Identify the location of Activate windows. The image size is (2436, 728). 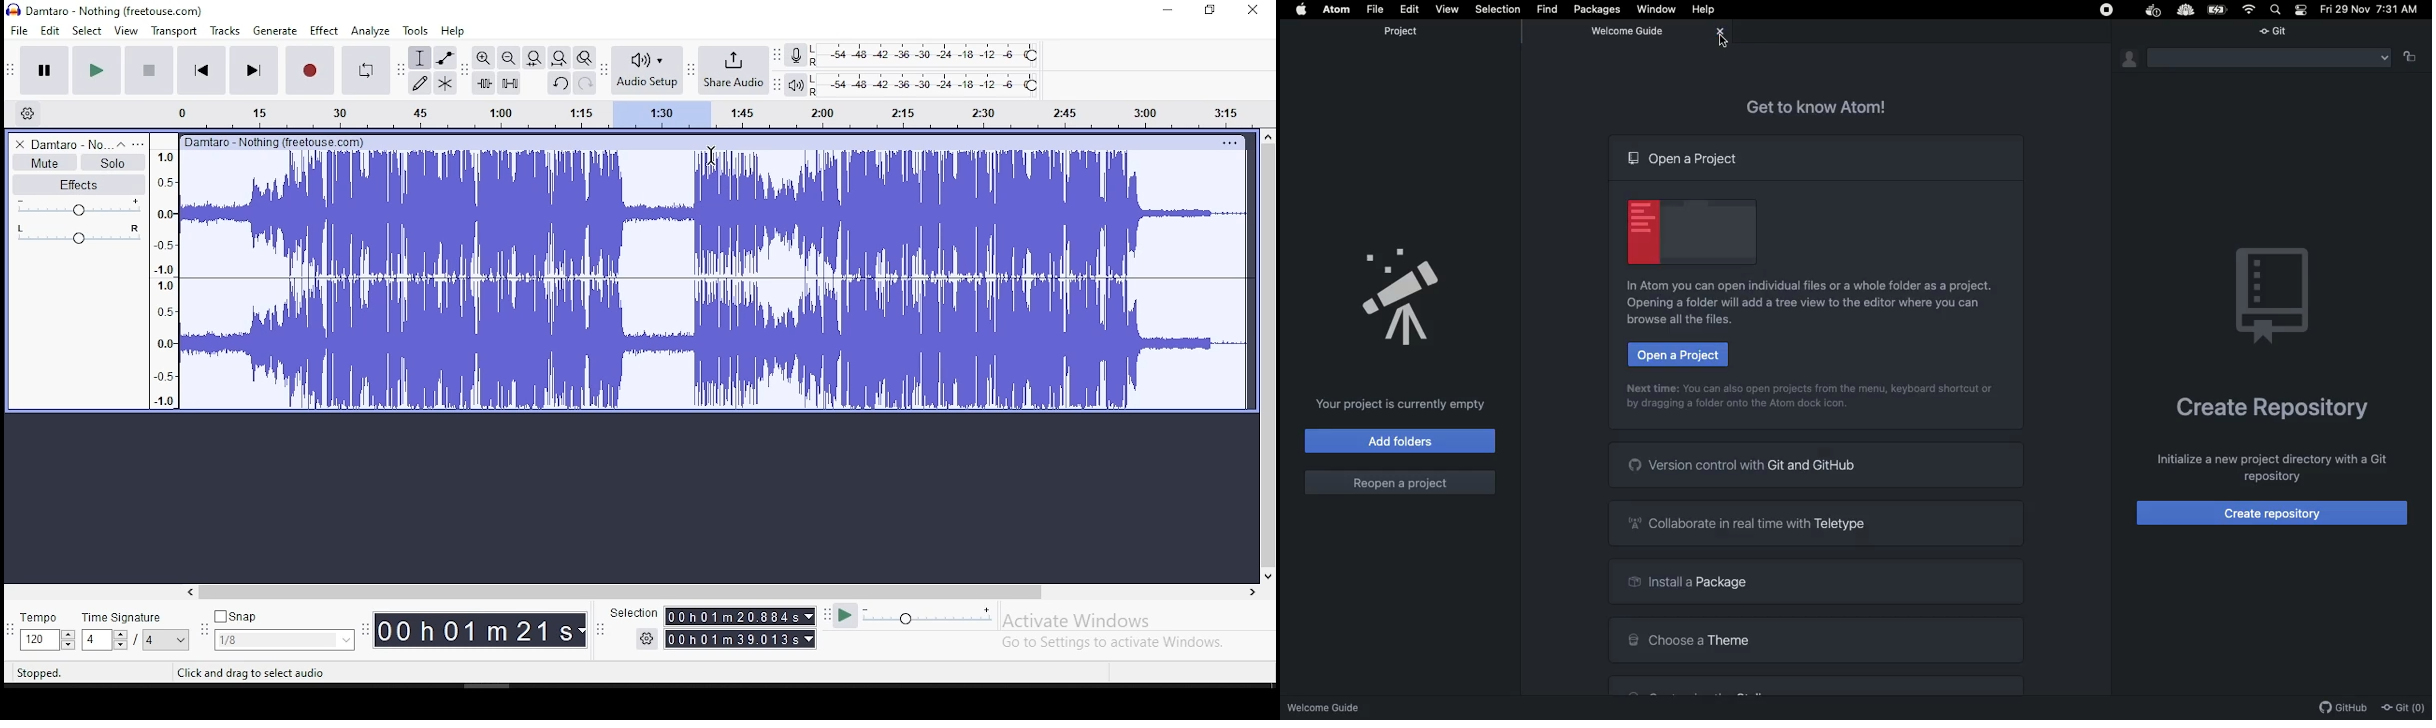
(1074, 621).